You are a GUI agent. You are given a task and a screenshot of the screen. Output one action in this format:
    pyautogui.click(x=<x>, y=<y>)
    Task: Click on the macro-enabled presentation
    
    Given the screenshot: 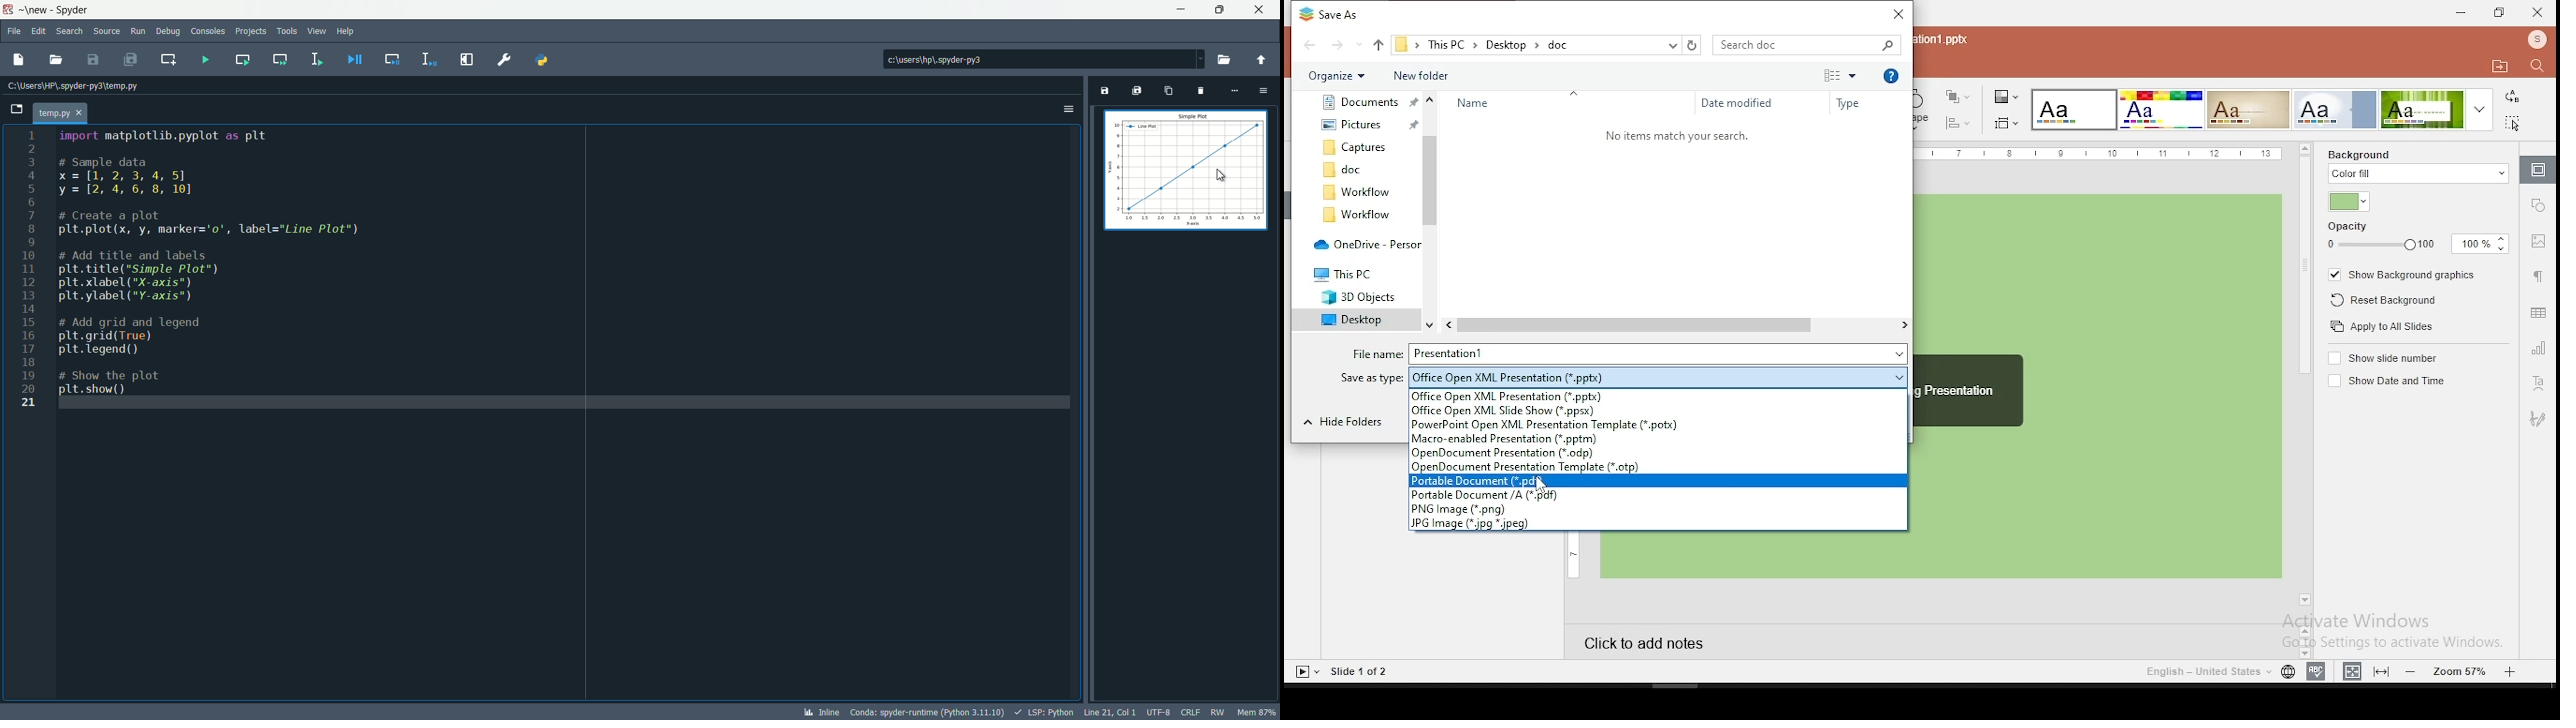 What is the action you would take?
    pyautogui.click(x=1658, y=440)
    